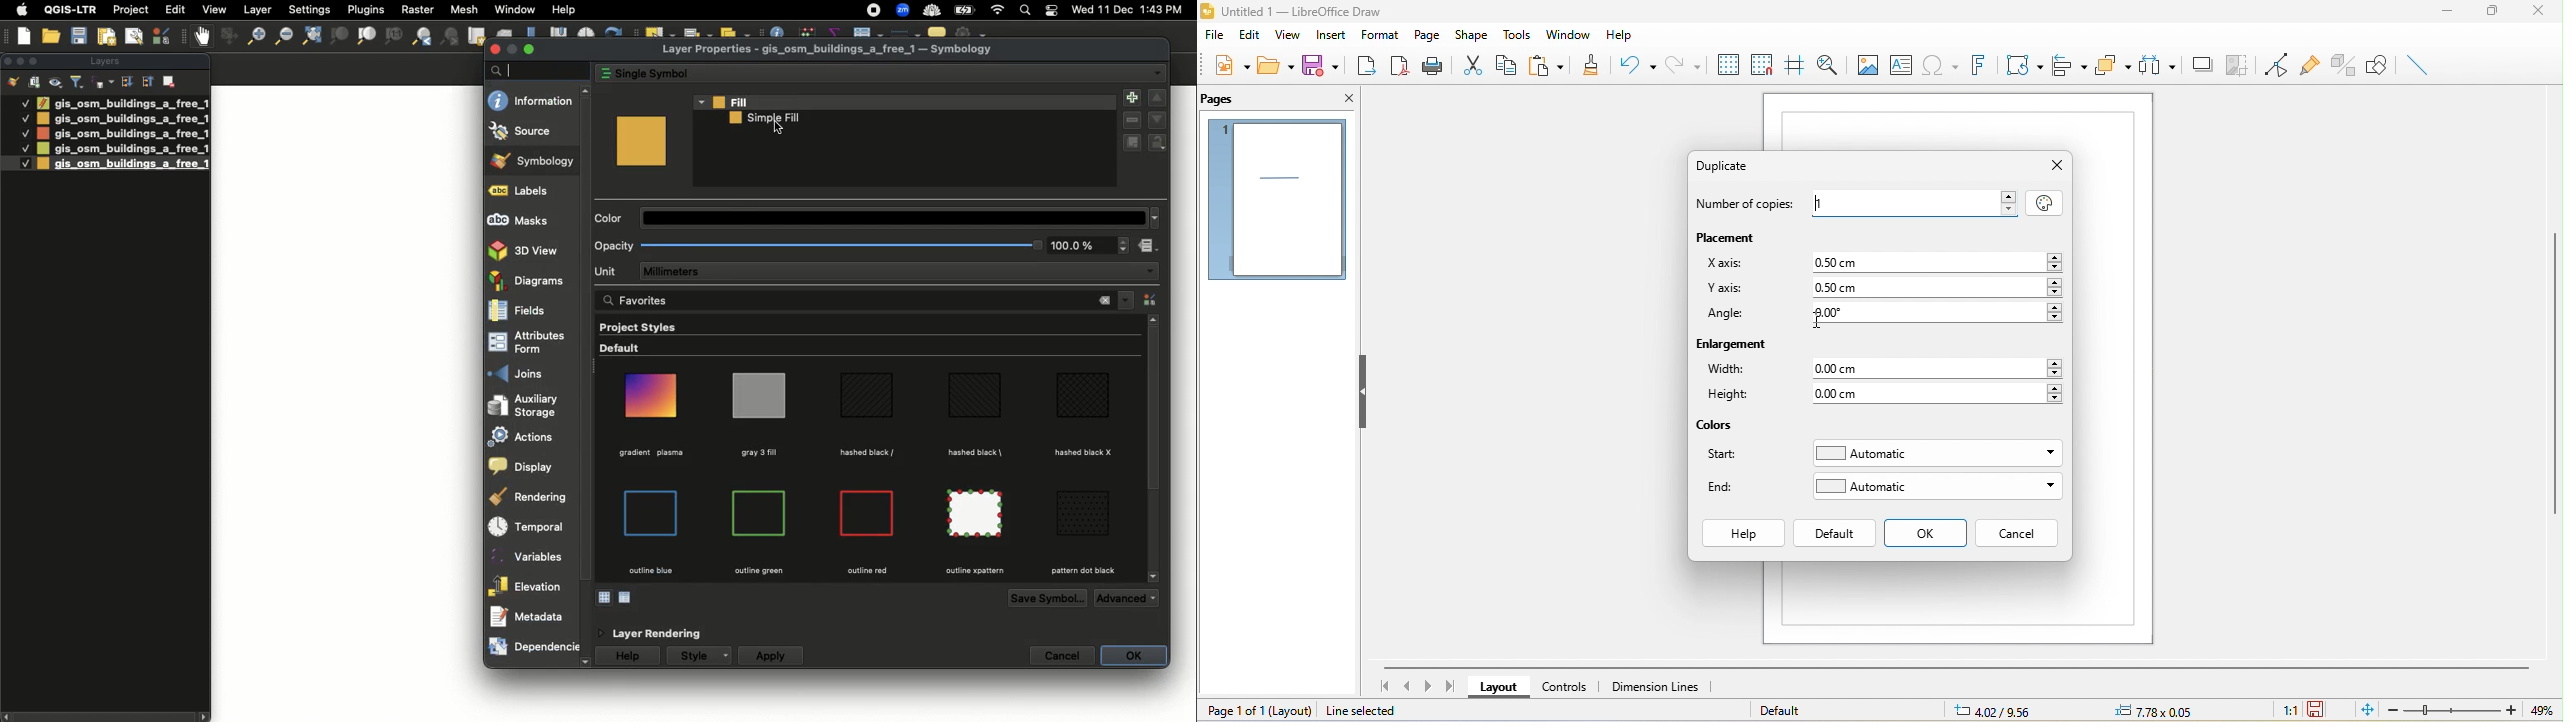 The width and height of the screenshot is (2576, 728). What do you see at coordinates (1956, 666) in the screenshot?
I see `horizontal scroll bar` at bounding box center [1956, 666].